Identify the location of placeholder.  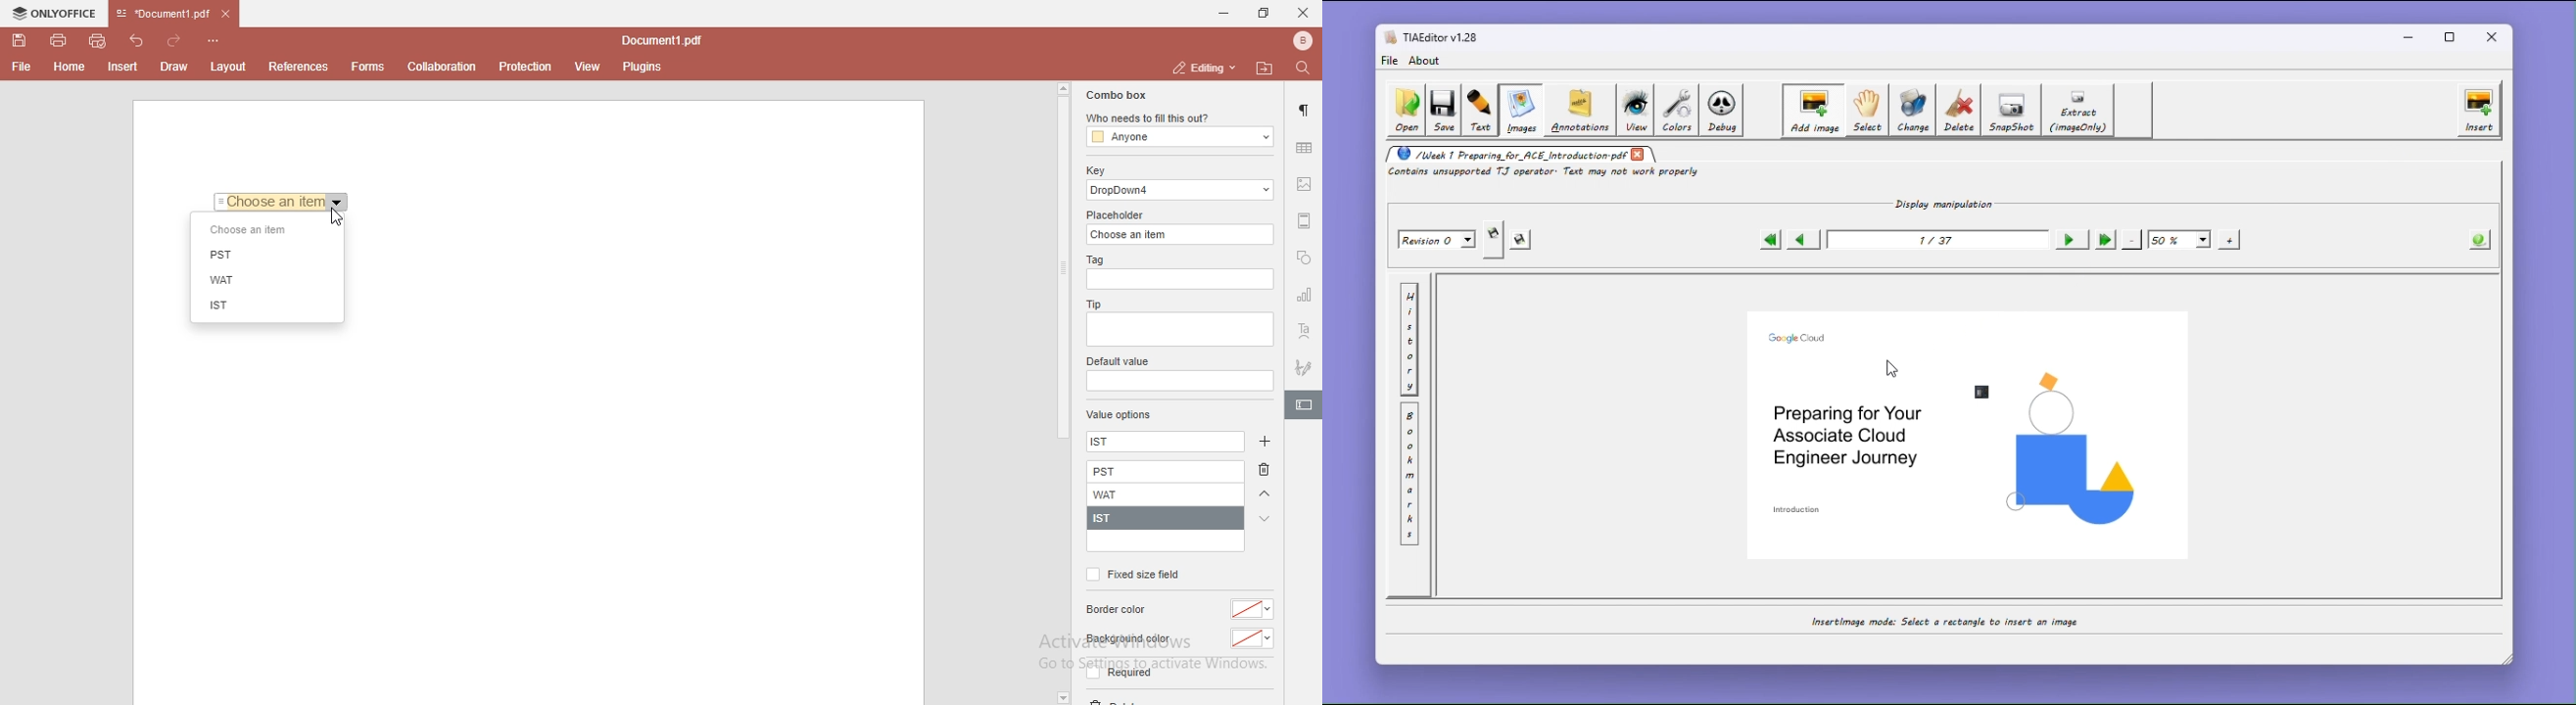
(1119, 215).